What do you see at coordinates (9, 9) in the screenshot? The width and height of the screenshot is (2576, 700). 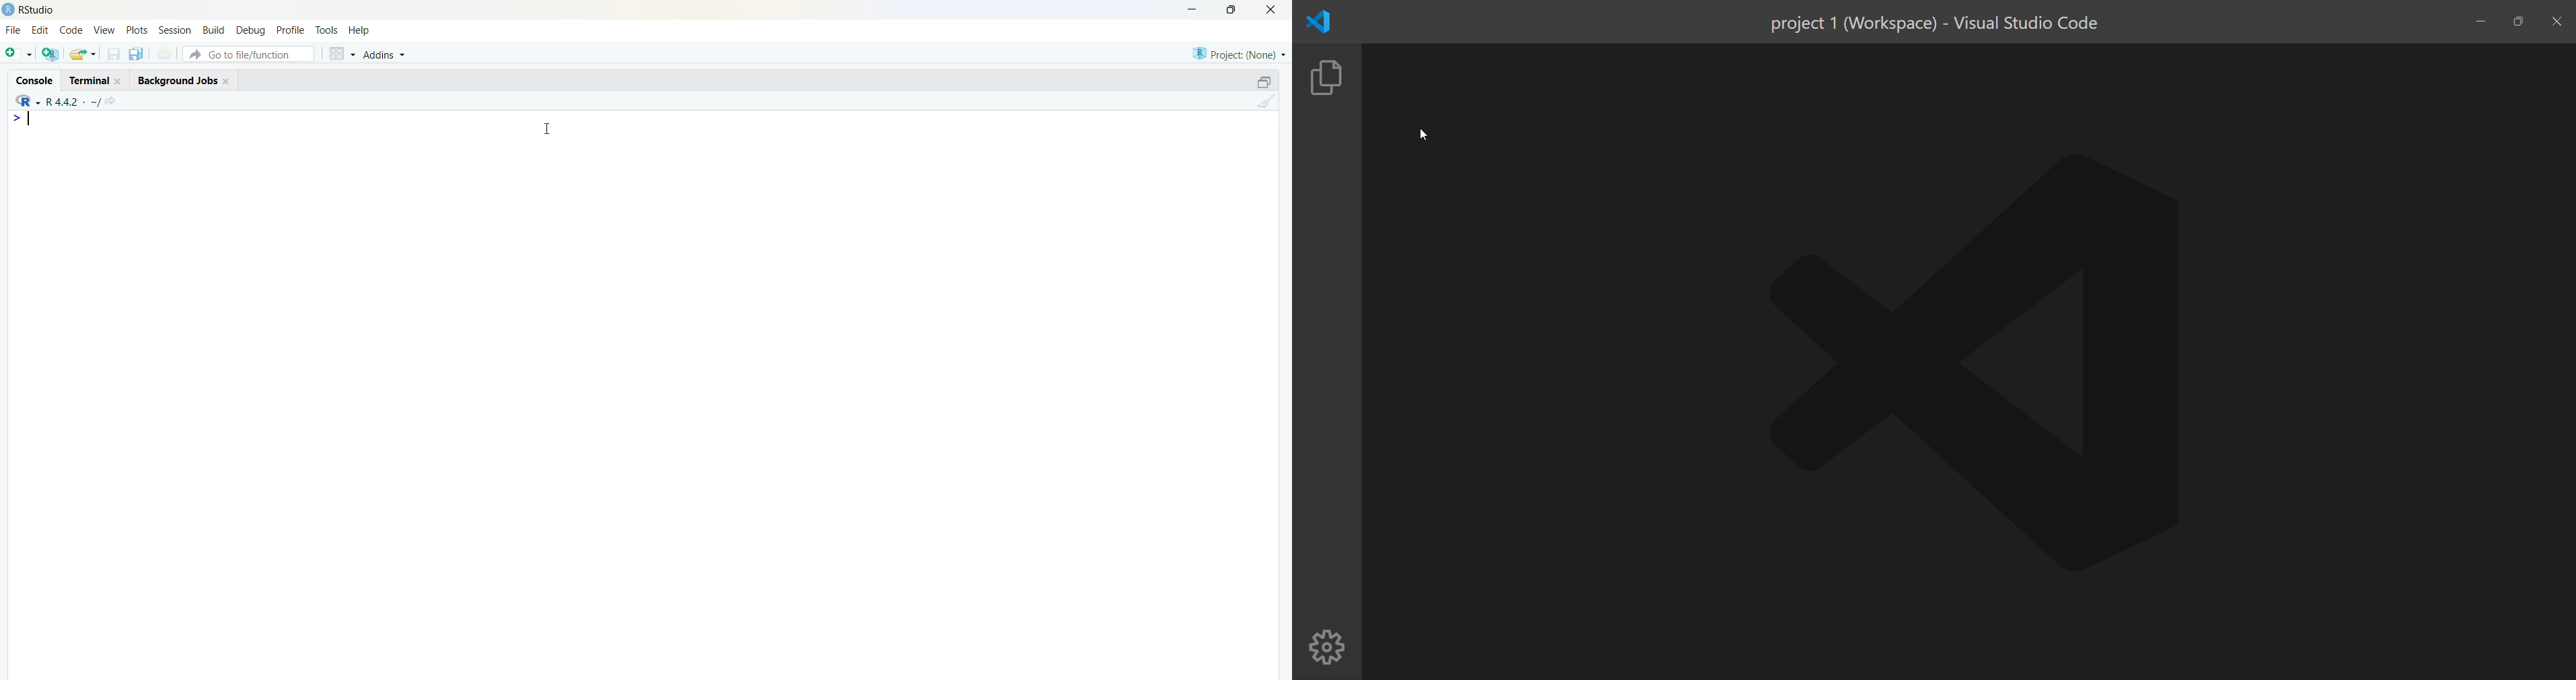 I see `logo` at bounding box center [9, 9].